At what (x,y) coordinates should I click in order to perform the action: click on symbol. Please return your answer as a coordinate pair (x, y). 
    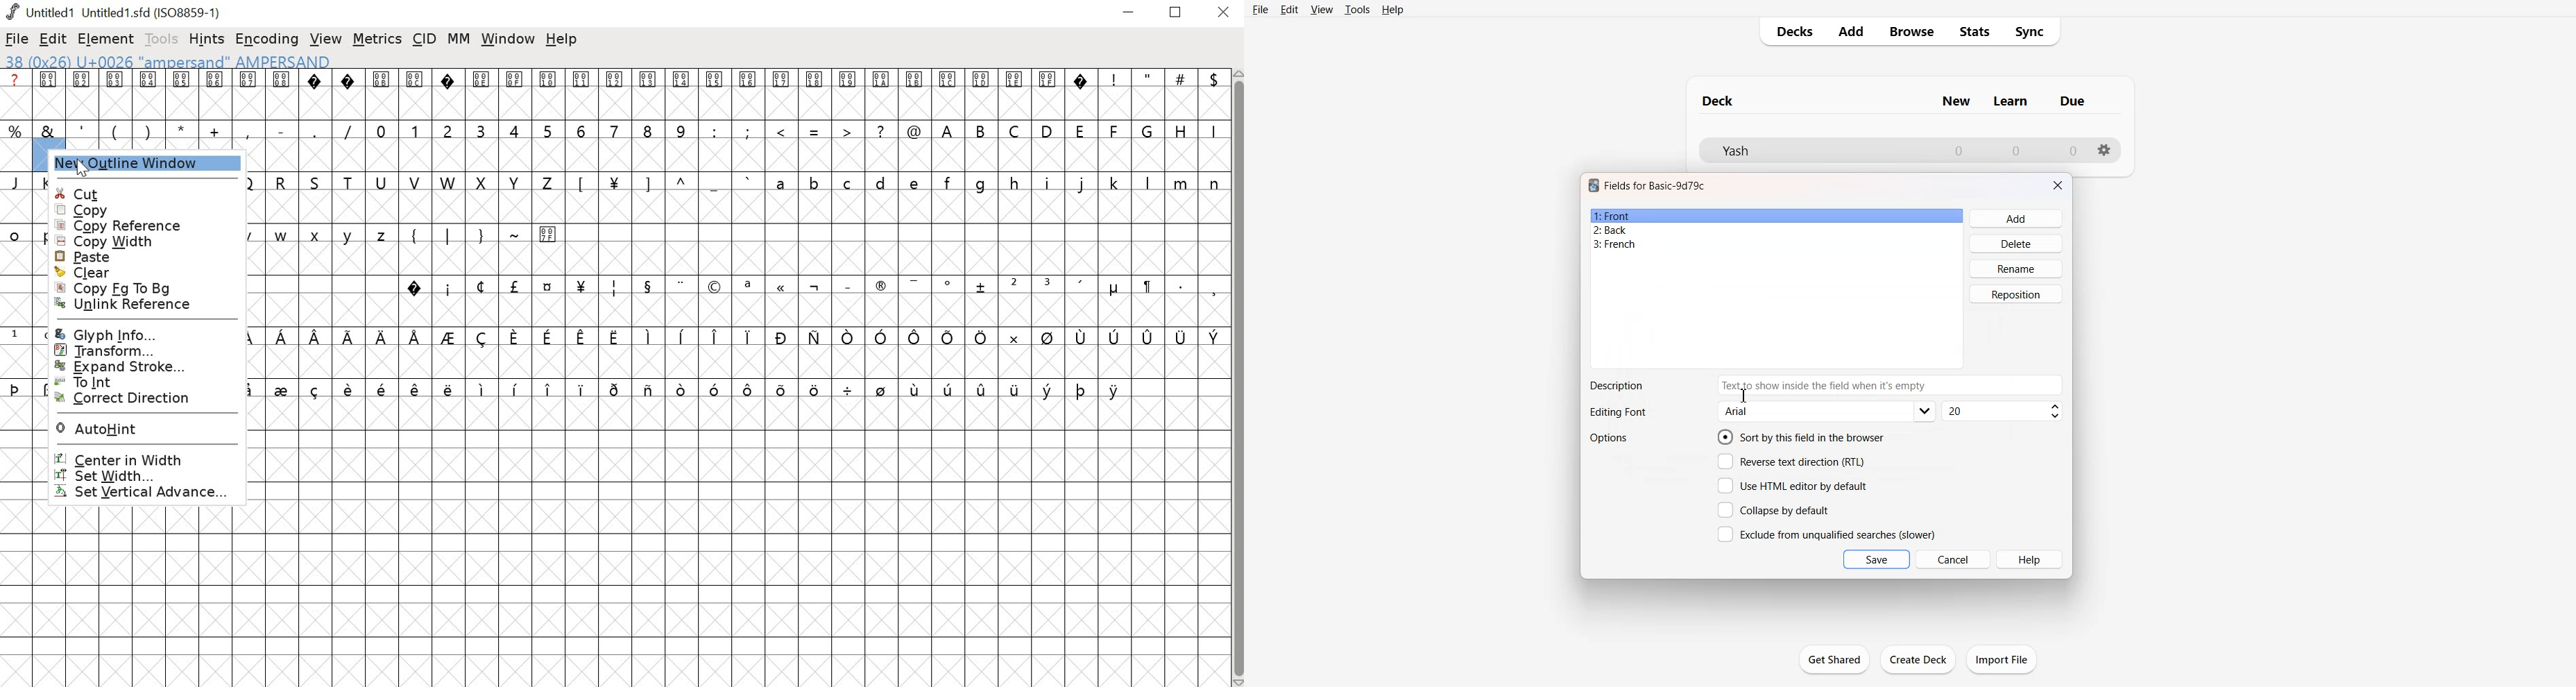
    Looking at the image, I should click on (583, 337).